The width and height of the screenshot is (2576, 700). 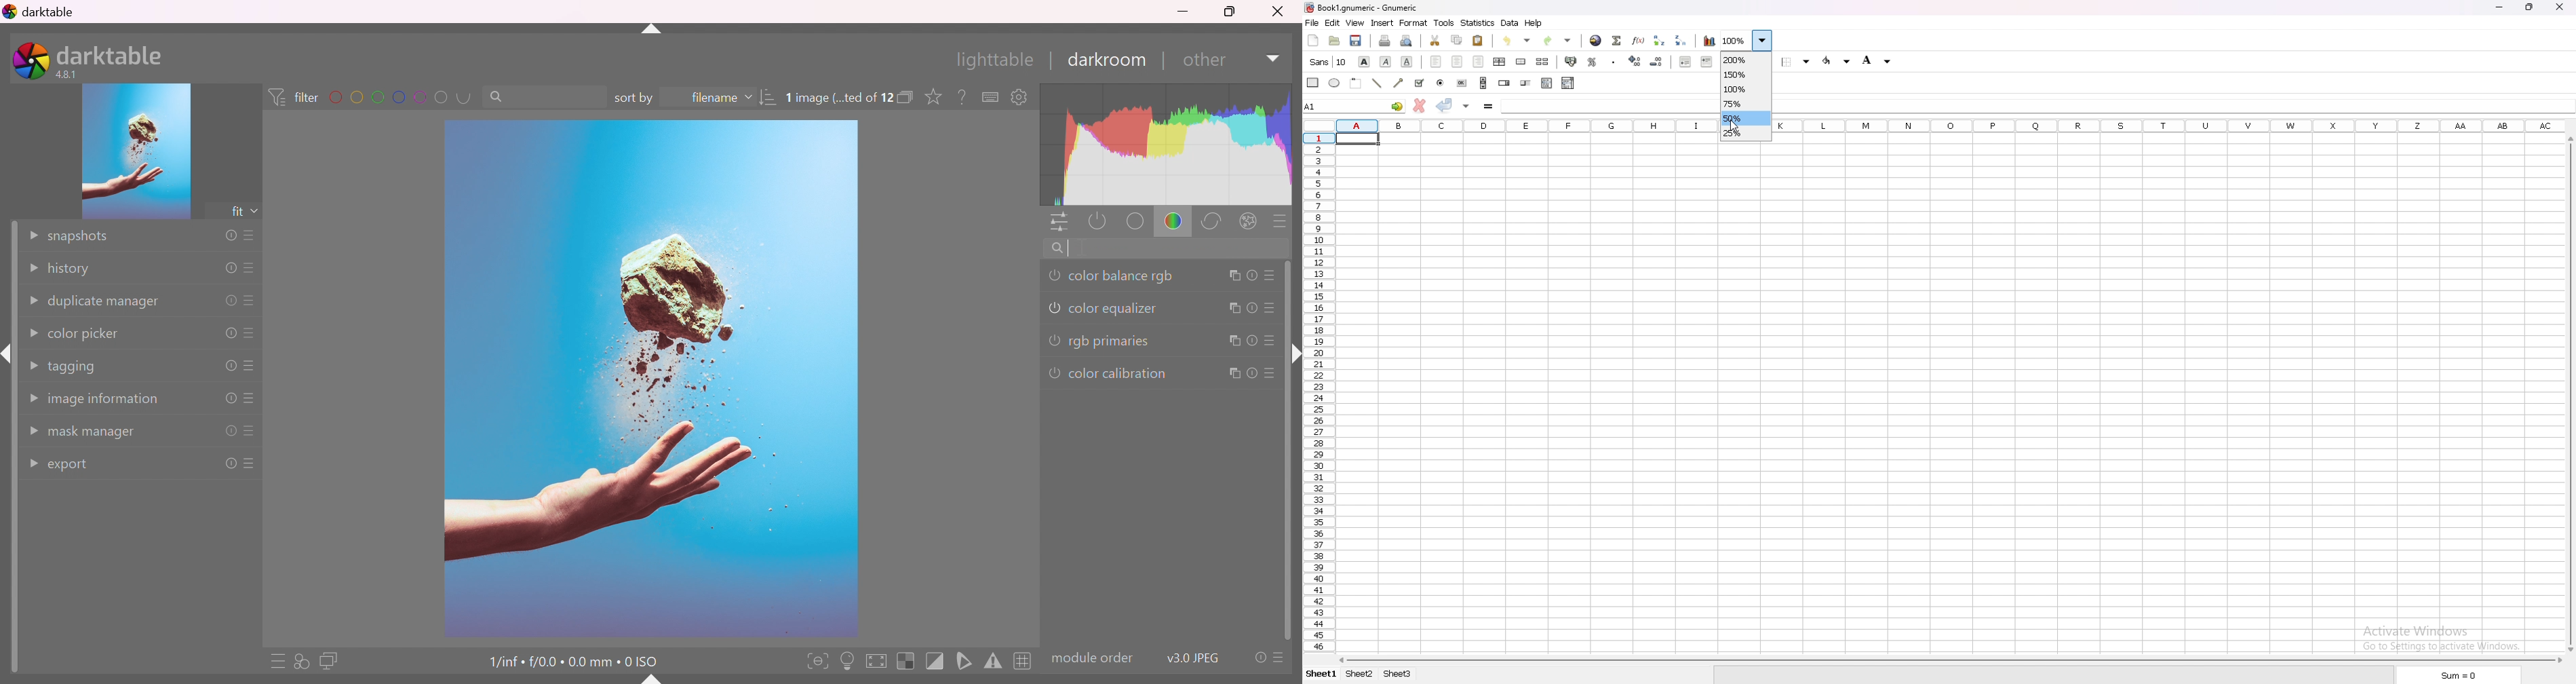 What do you see at coordinates (1167, 247) in the screenshot?
I see `search module by name or tag` at bounding box center [1167, 247].